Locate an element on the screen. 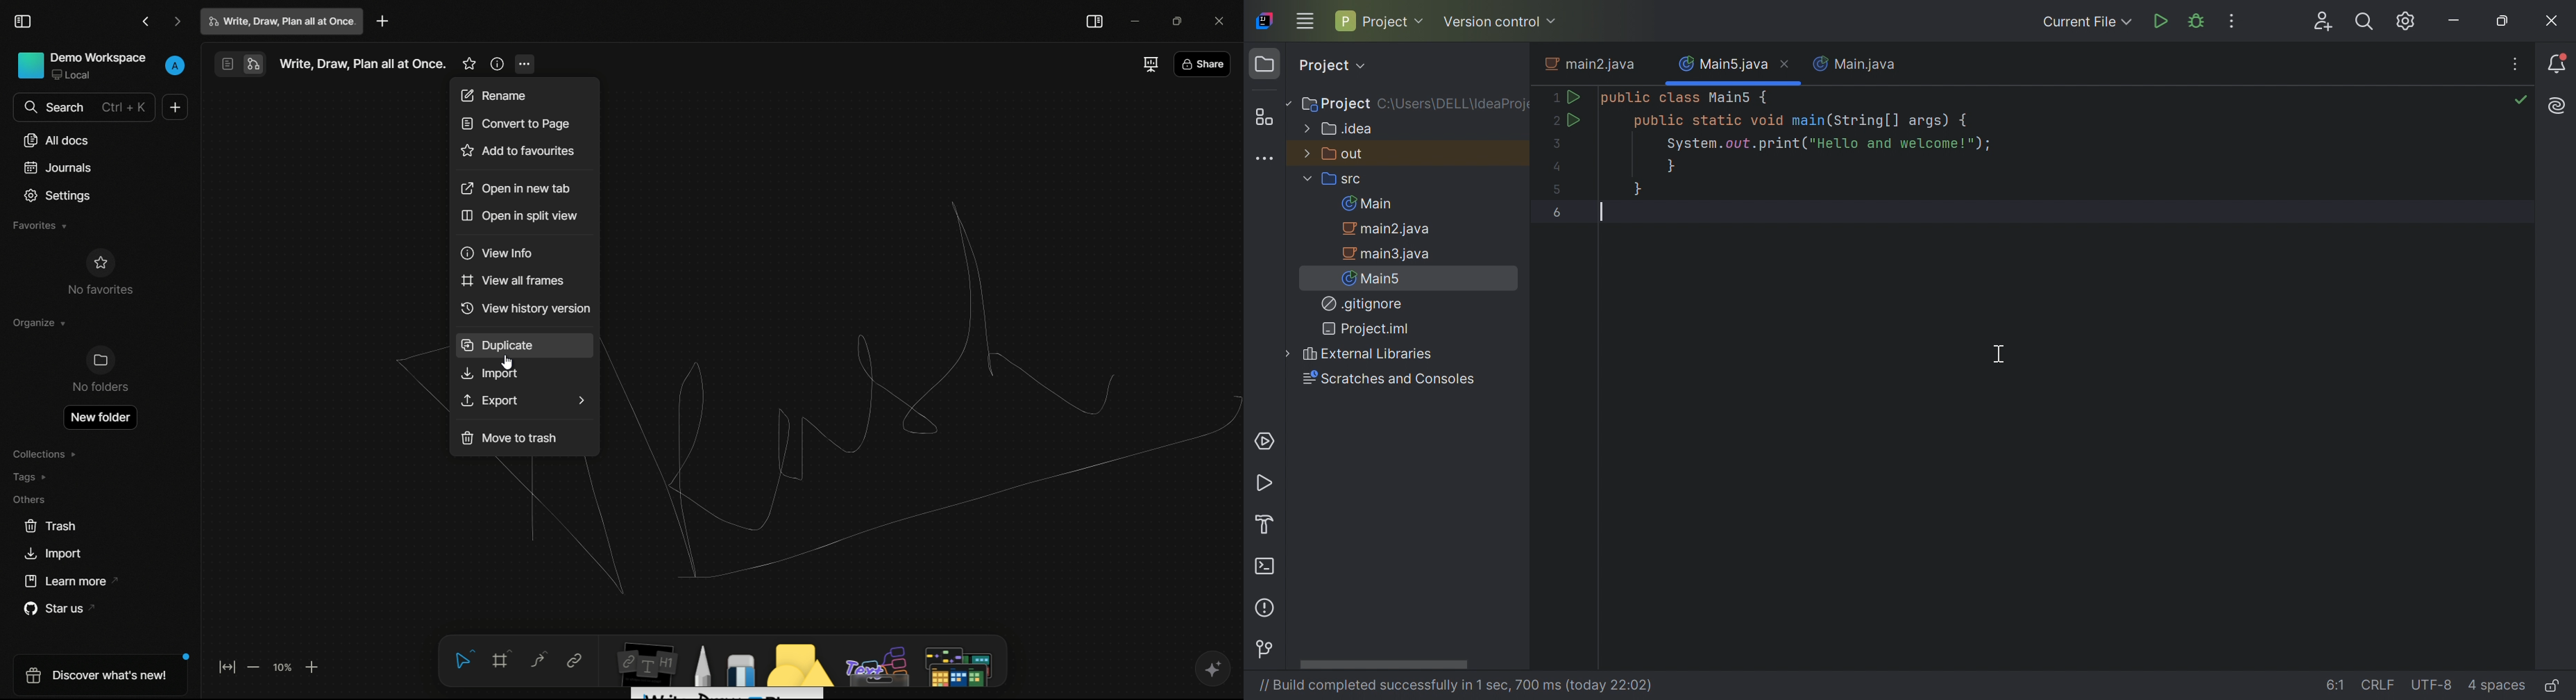 The width and height of the screenshot is (2576, 700). Main.java is located at coordinates (1855, 63).